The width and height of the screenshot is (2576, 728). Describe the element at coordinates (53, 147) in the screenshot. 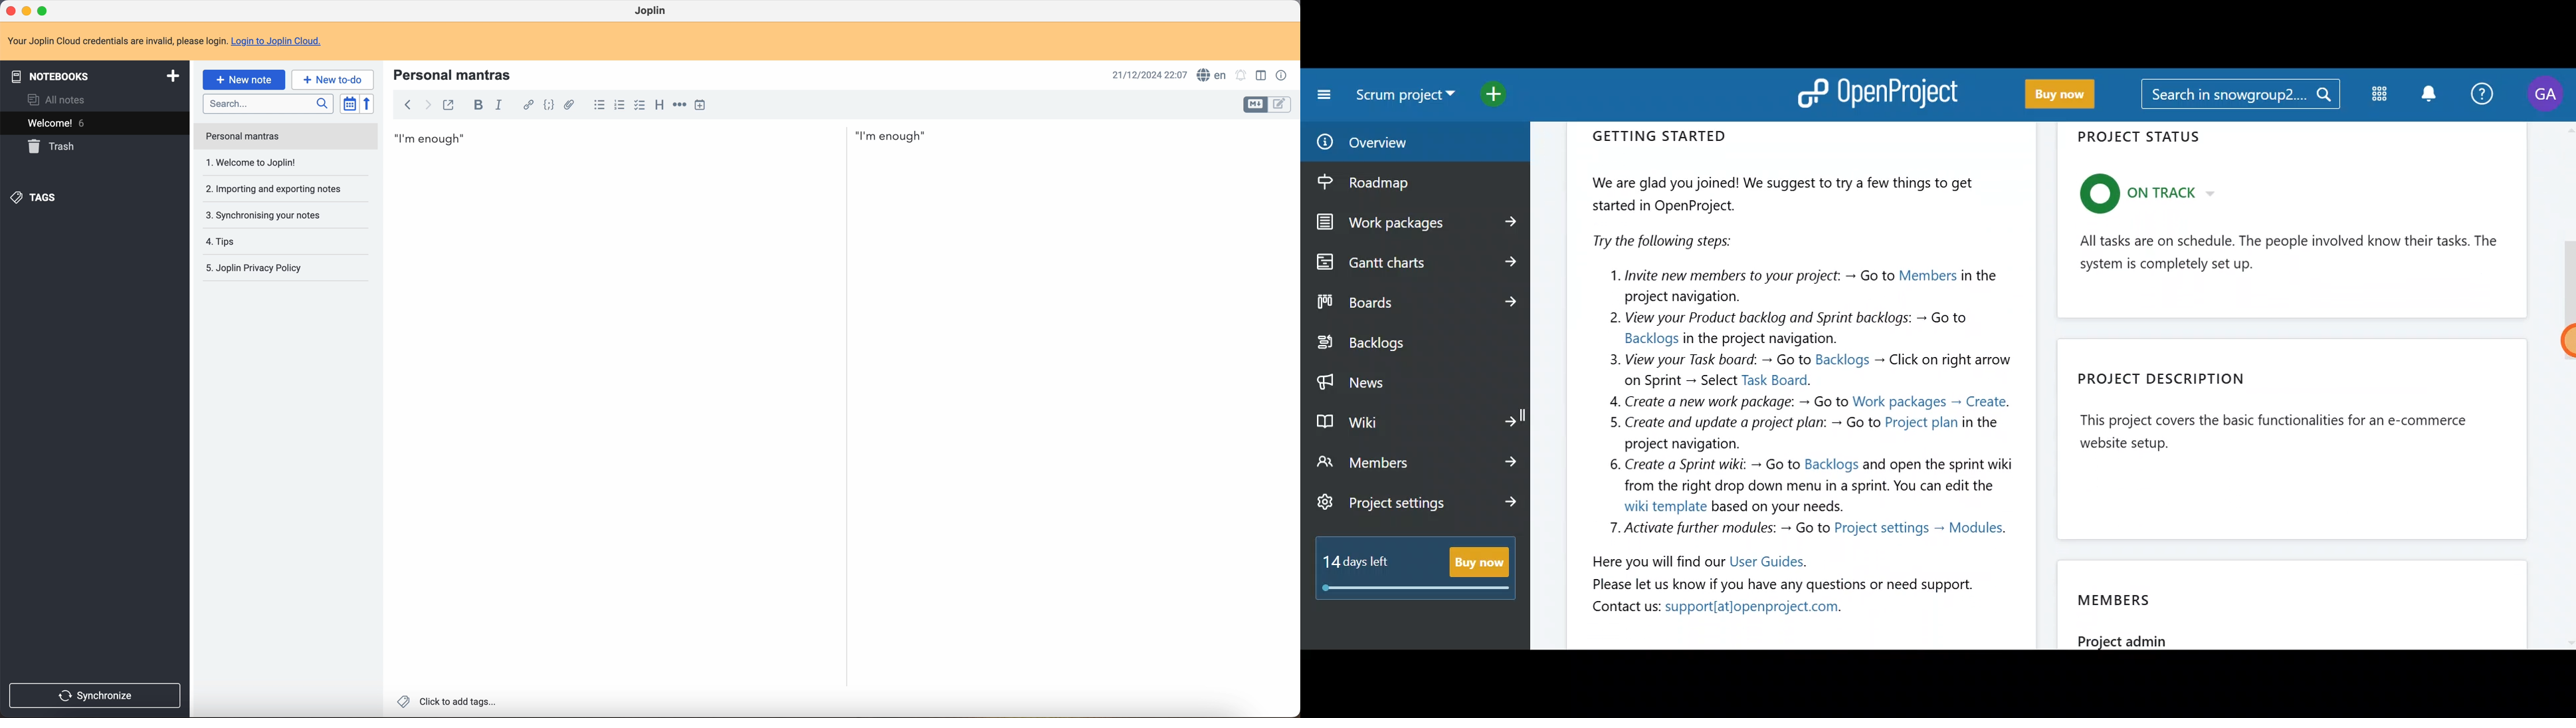

I see `trash` at that location.